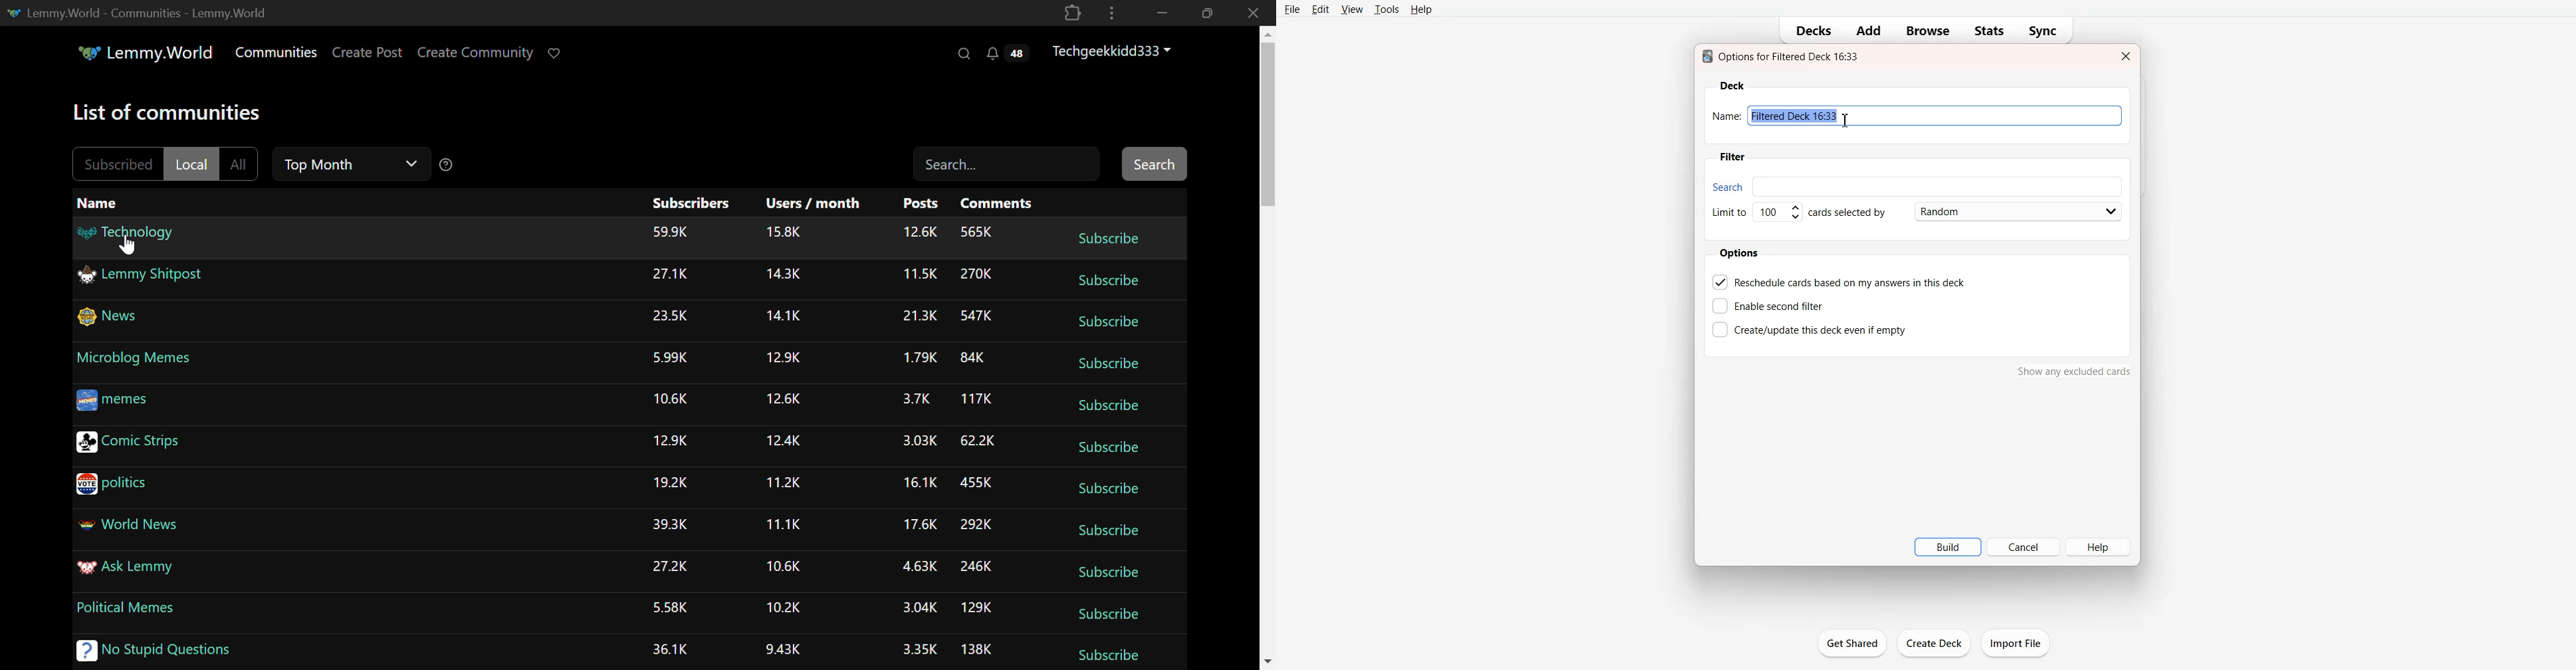 Image resolution: width=2576 pixels, height=672 pixels. What do you see at coordinates (1106, 617) in the screenshot?
I see `Subscribe` at bounding box center [1106, 617].